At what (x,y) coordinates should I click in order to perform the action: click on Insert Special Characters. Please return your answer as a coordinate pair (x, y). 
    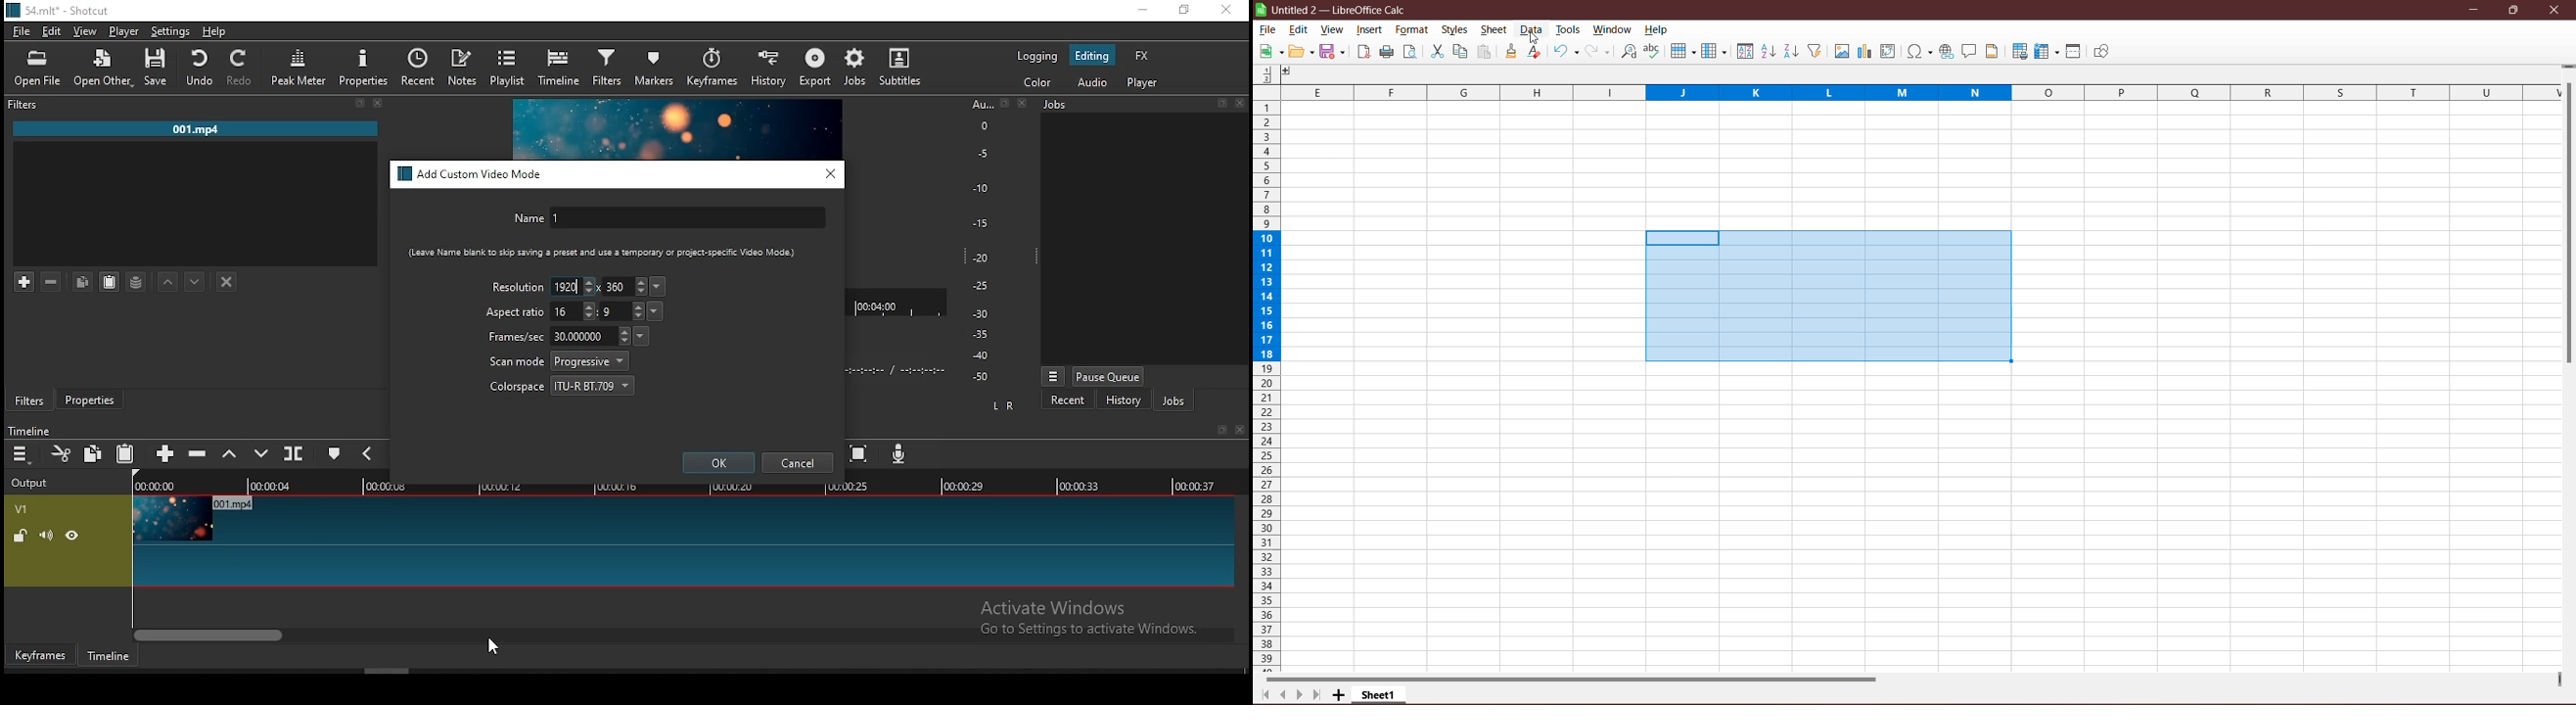
    Looking at the image, I should click on (1920, 51).